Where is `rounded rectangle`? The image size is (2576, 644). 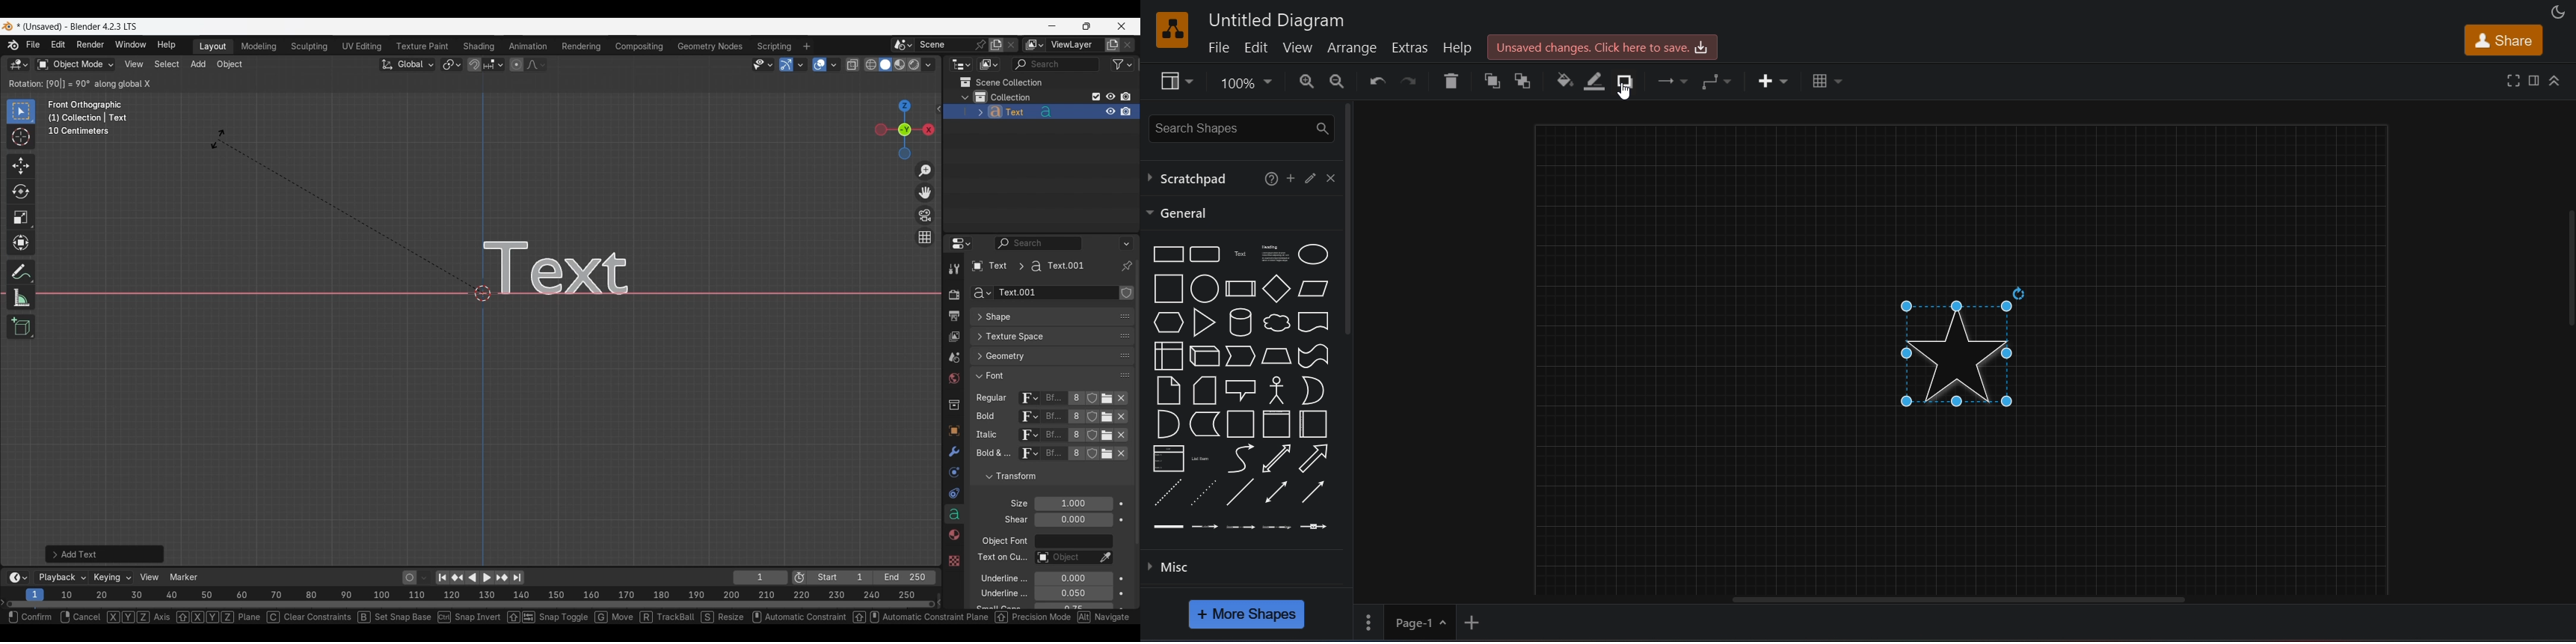
rounded rectangle is located at coordinates (1205, 254).